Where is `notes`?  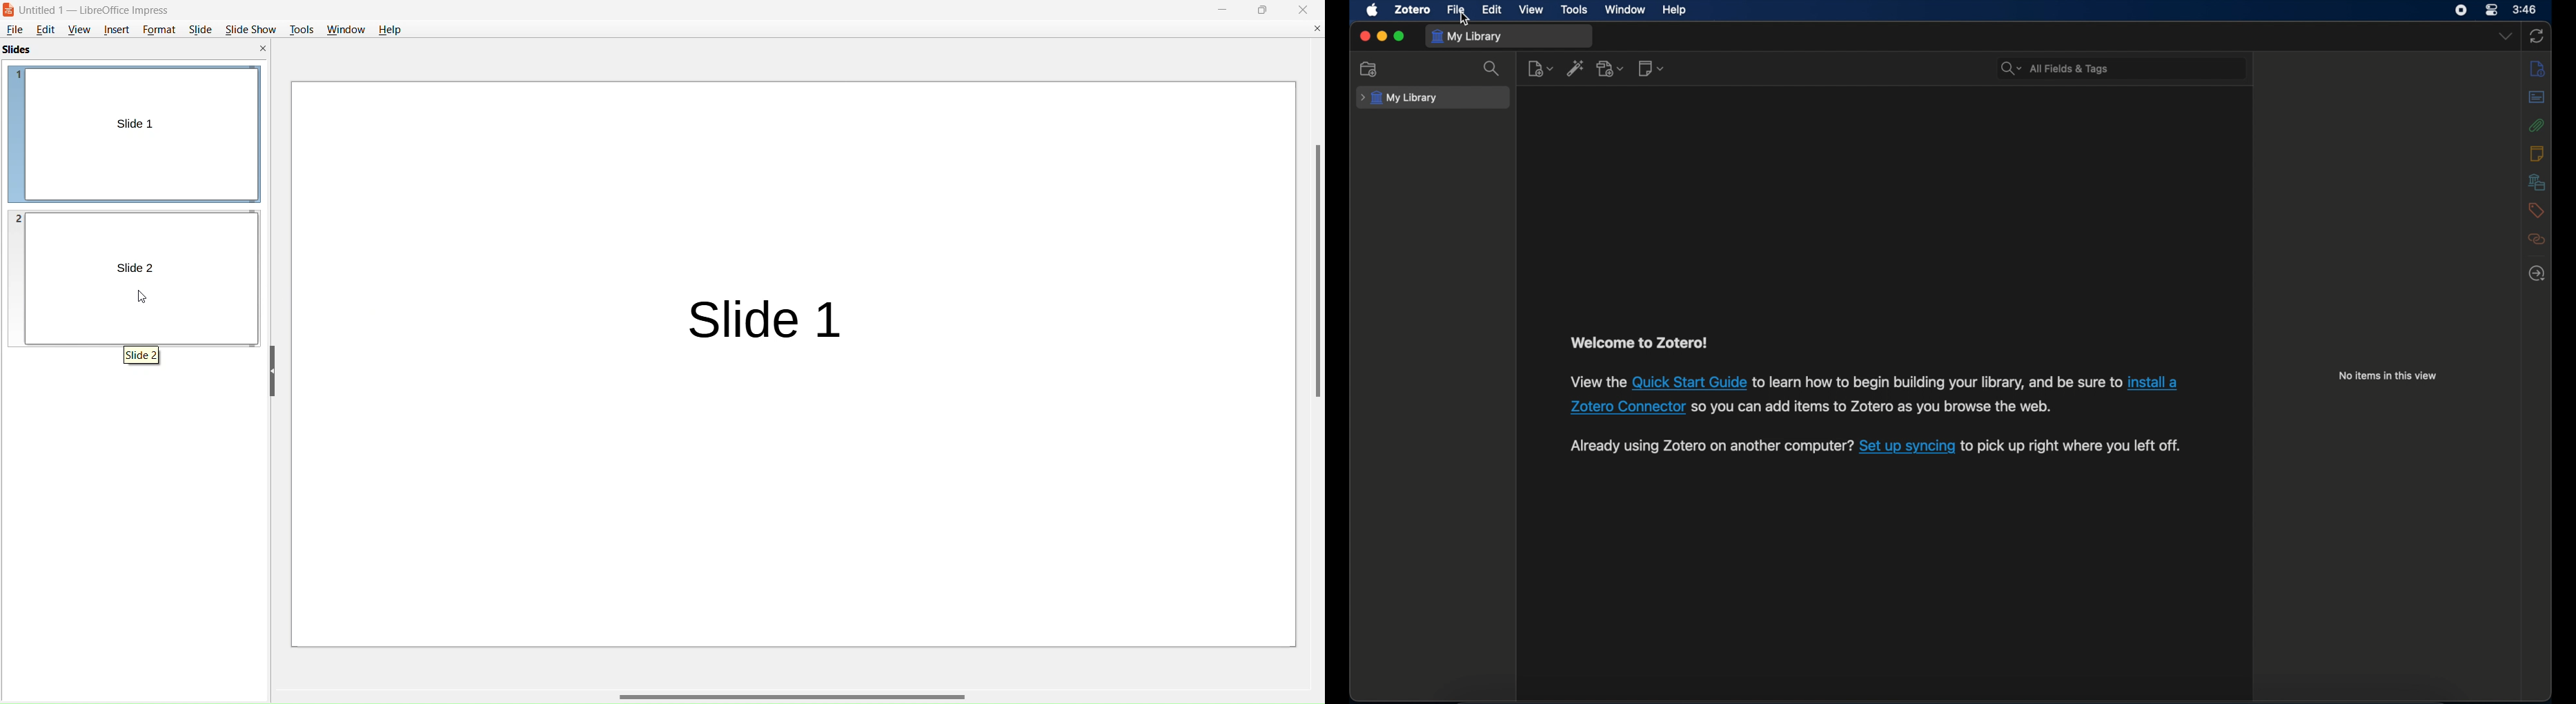 notes is located at coordinates (2537, 153).